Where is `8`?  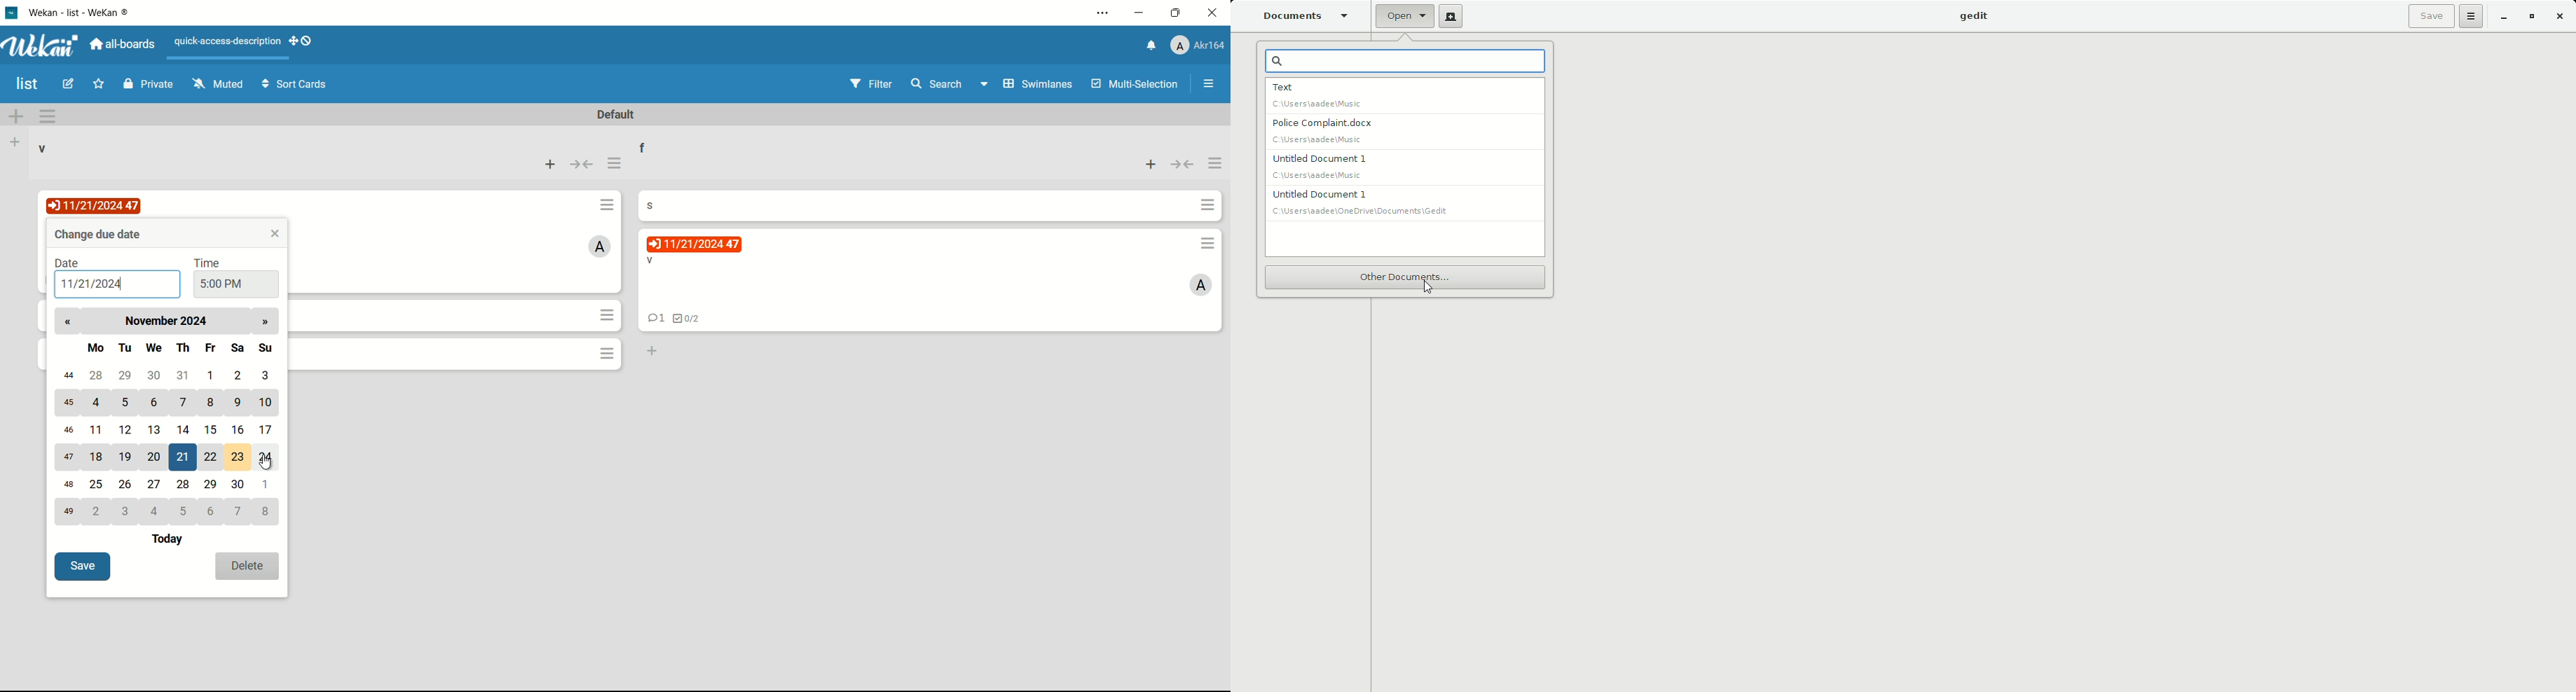
8 is located at coordinates (269, 511).